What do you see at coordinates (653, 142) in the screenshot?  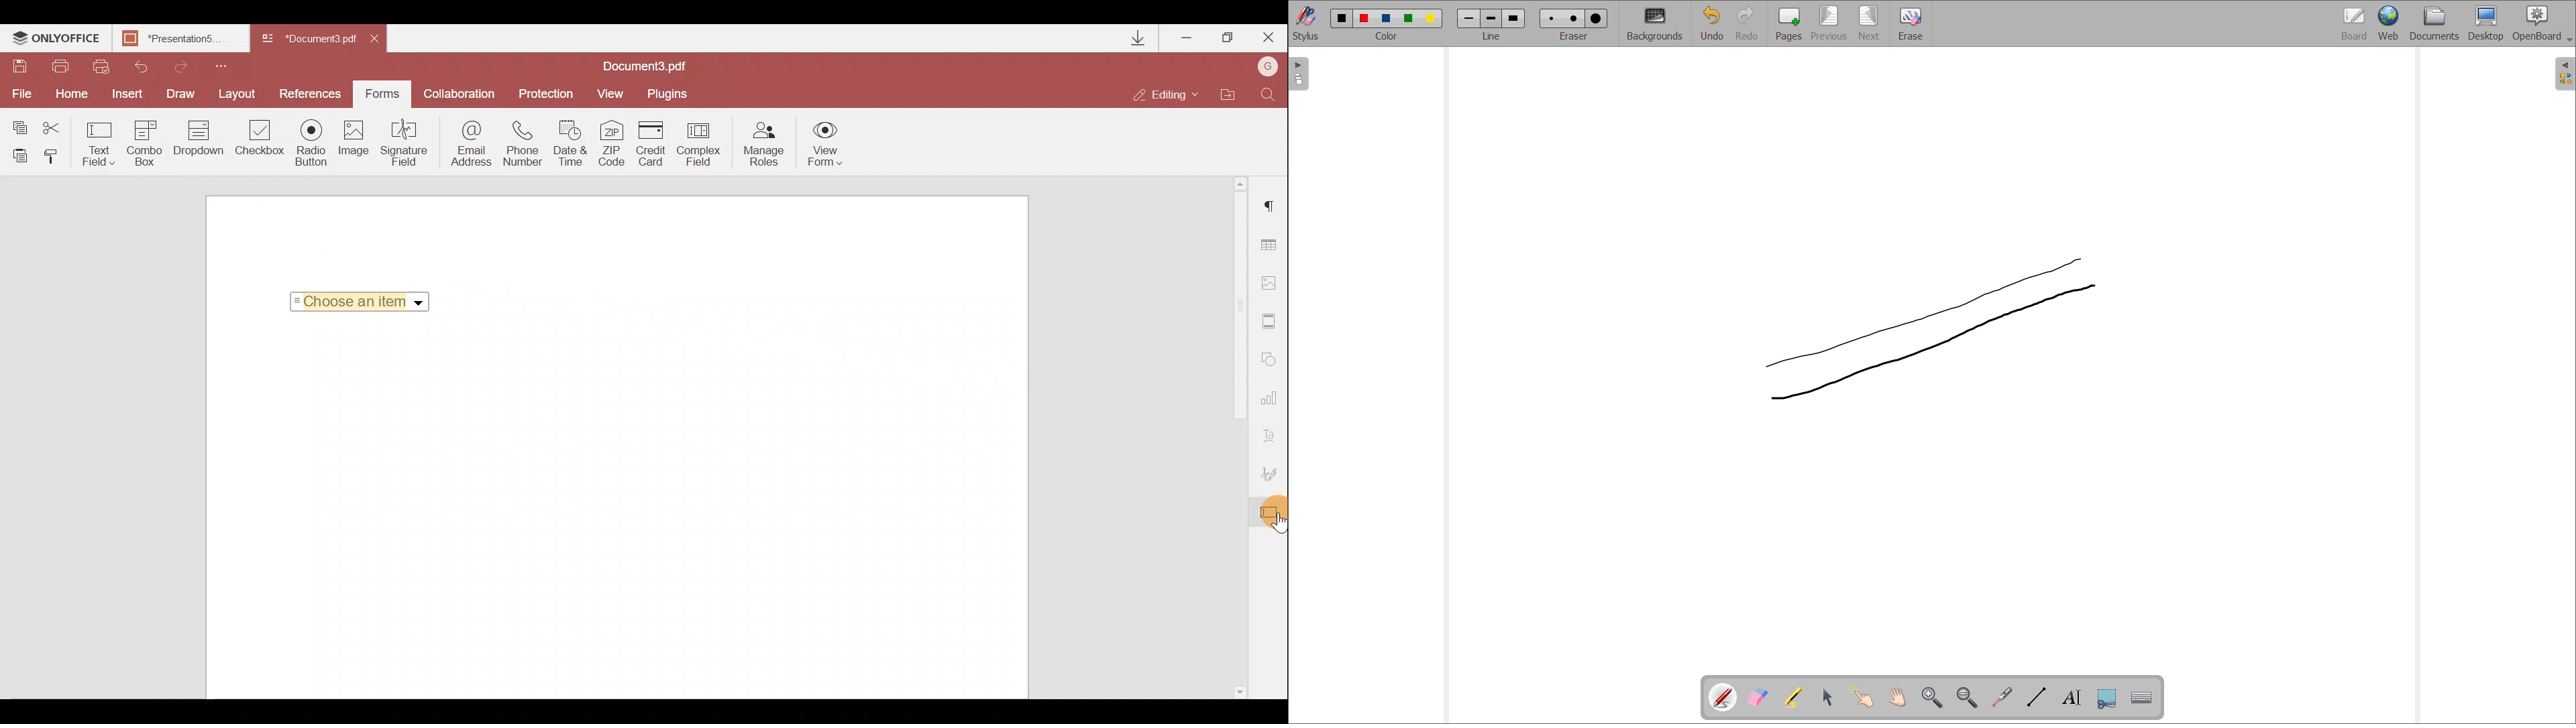 I see `Credit card` at bounding box center [653, 142].